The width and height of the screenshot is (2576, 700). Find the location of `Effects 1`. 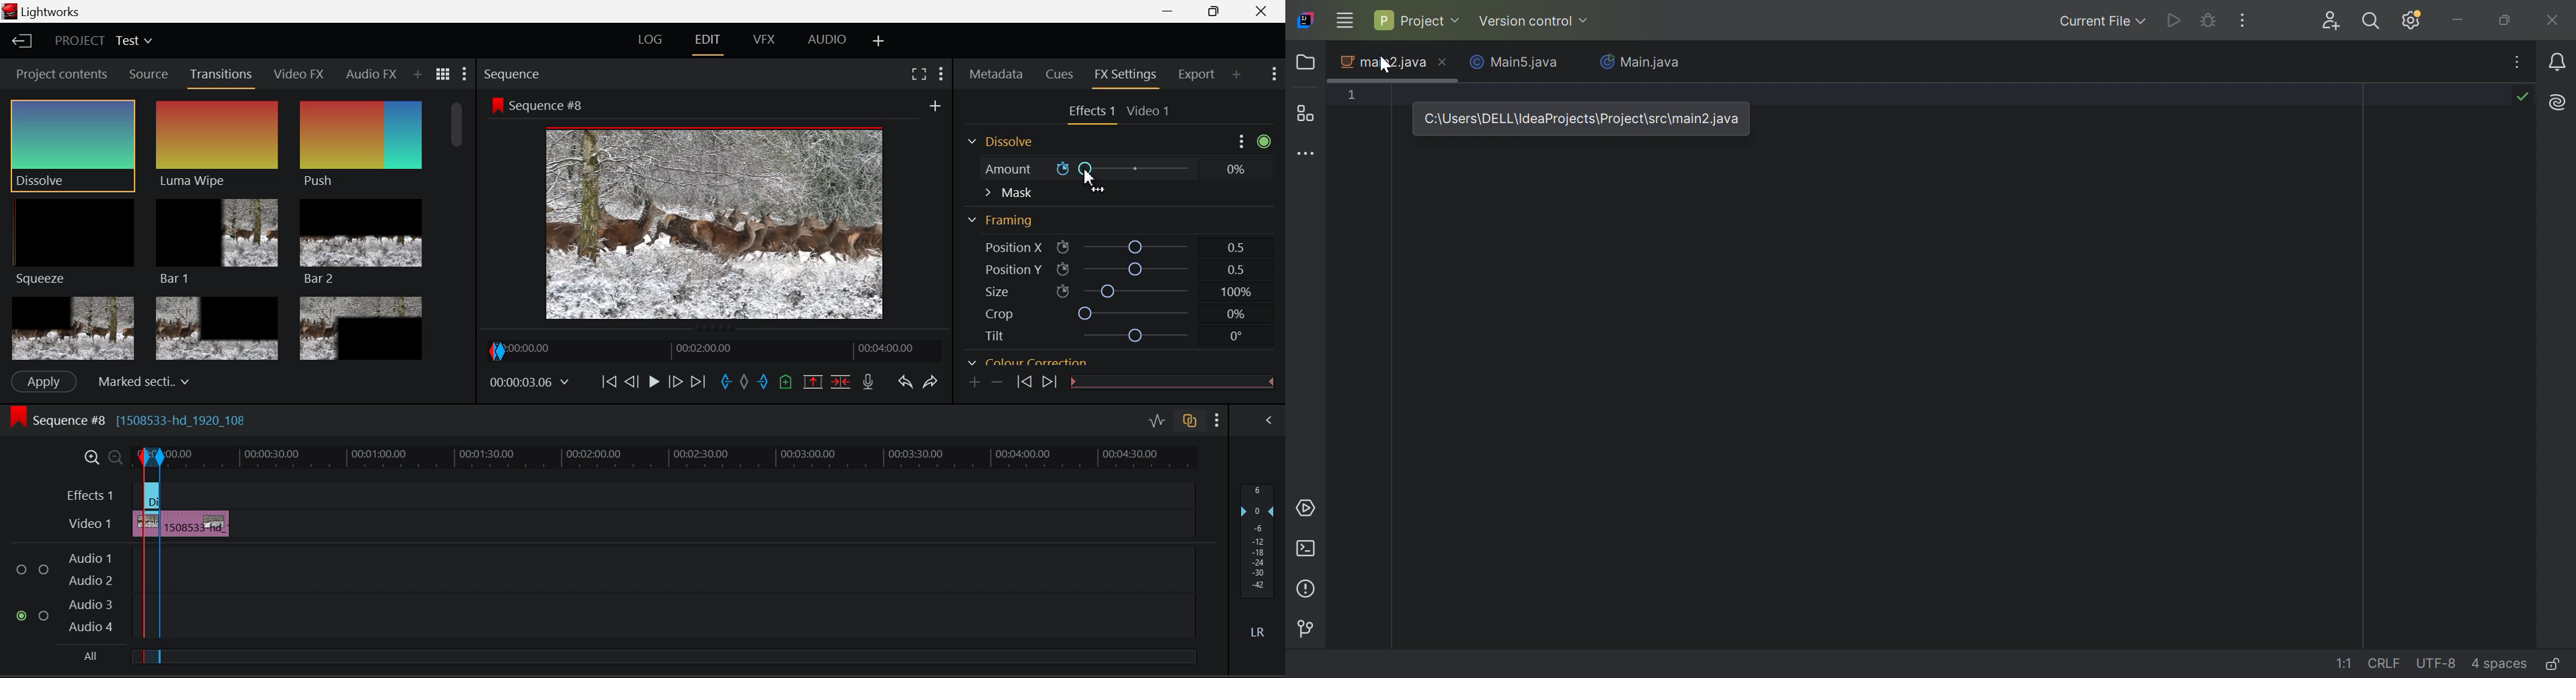

Effects 1 is located at coordinates (91, 494).